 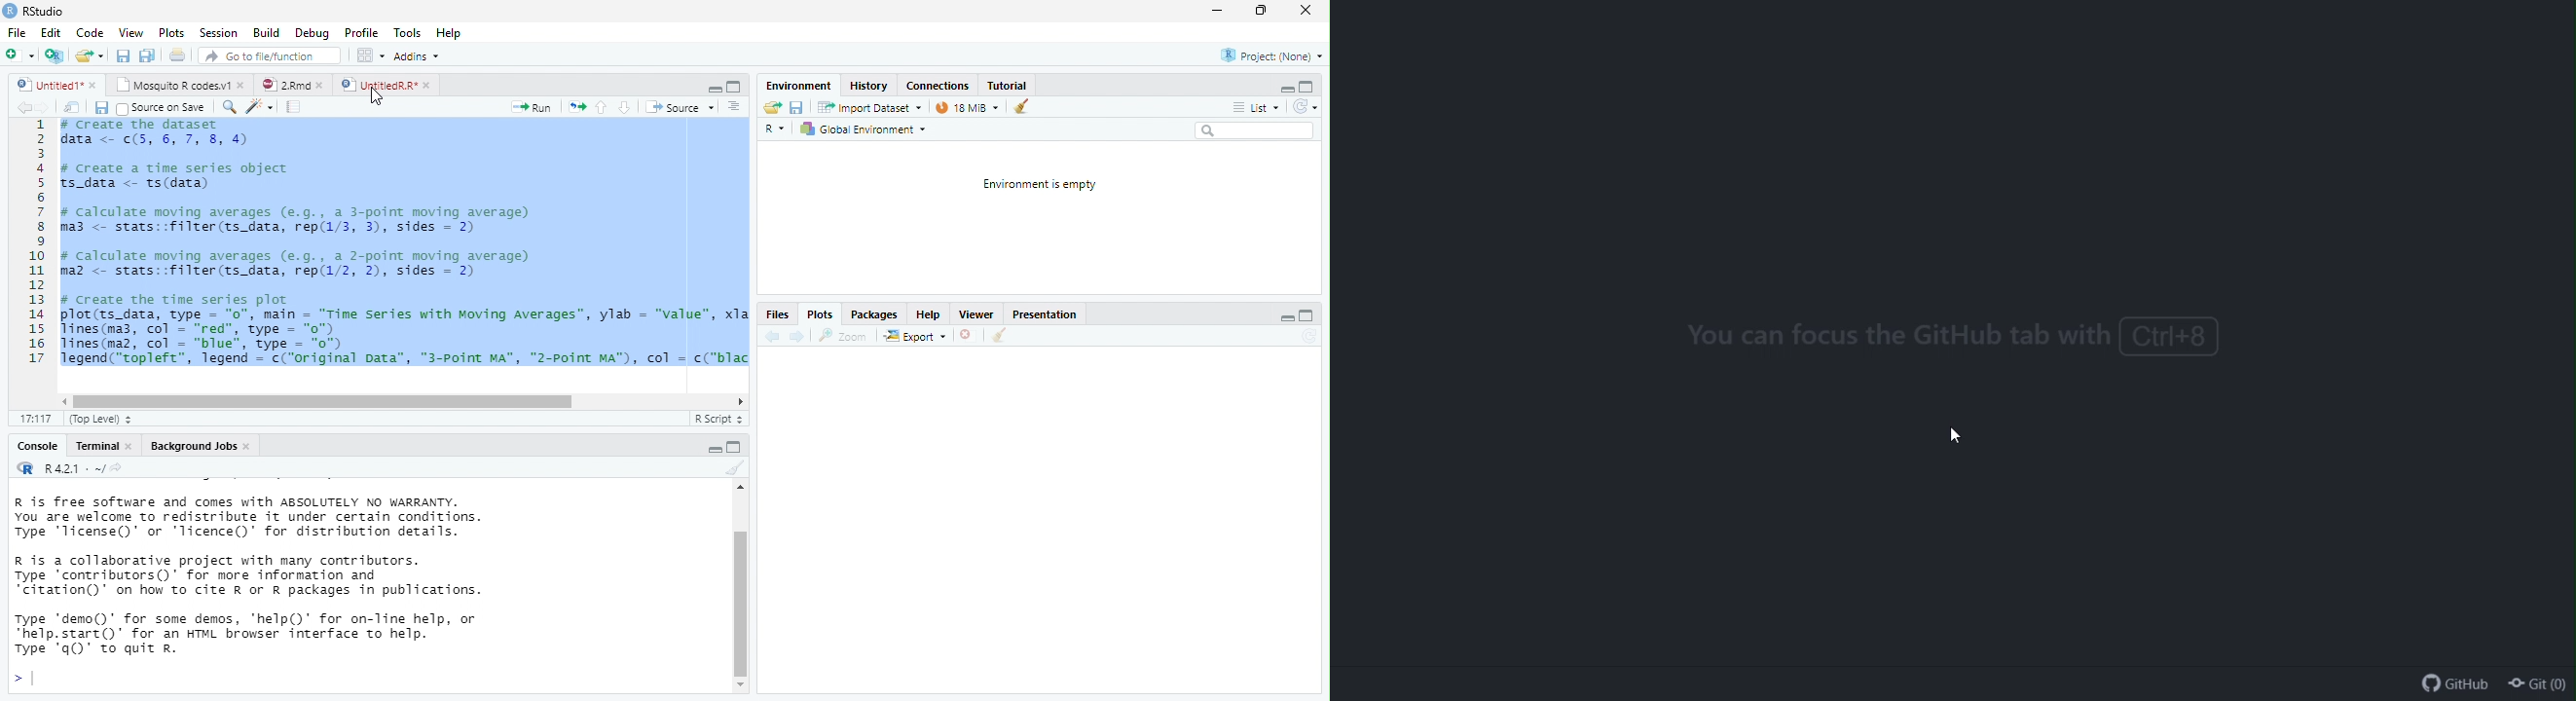 What do you see at coordinates (369, 55) in the screenshot?
I see `wrokspace pan` at bounding box center [369, 55].